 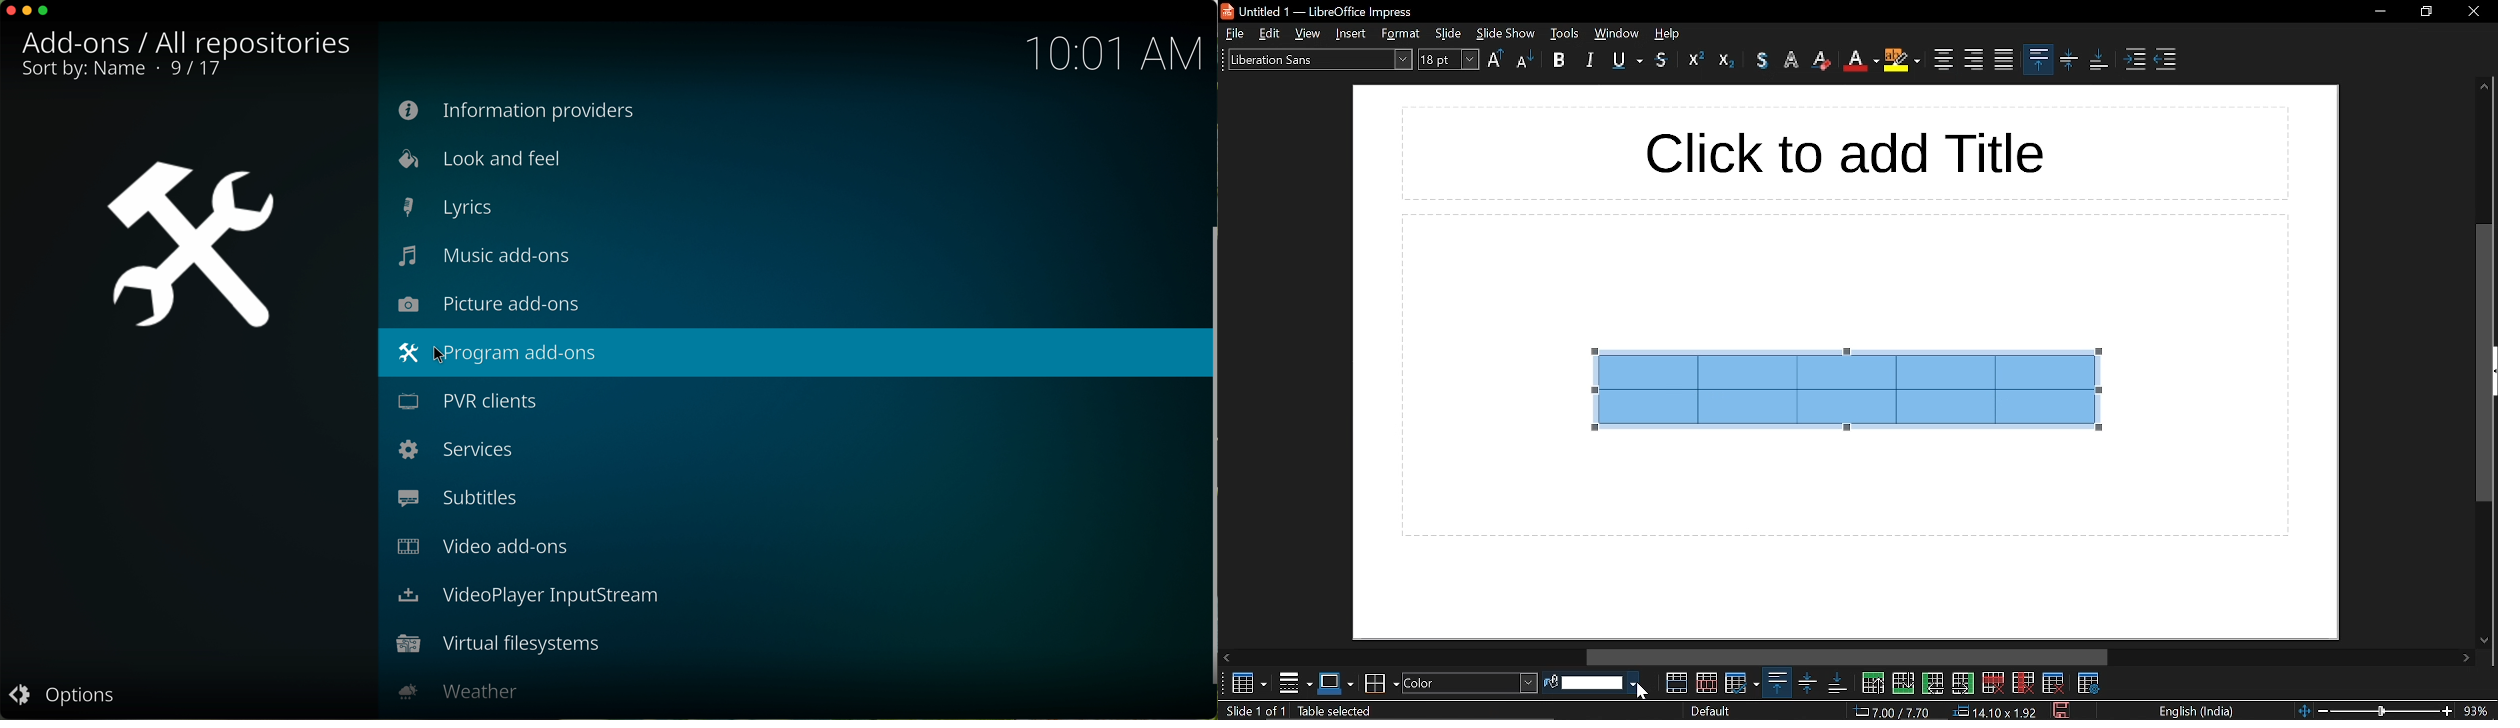 I want to click on table properties, so click(x=2090, y=683).